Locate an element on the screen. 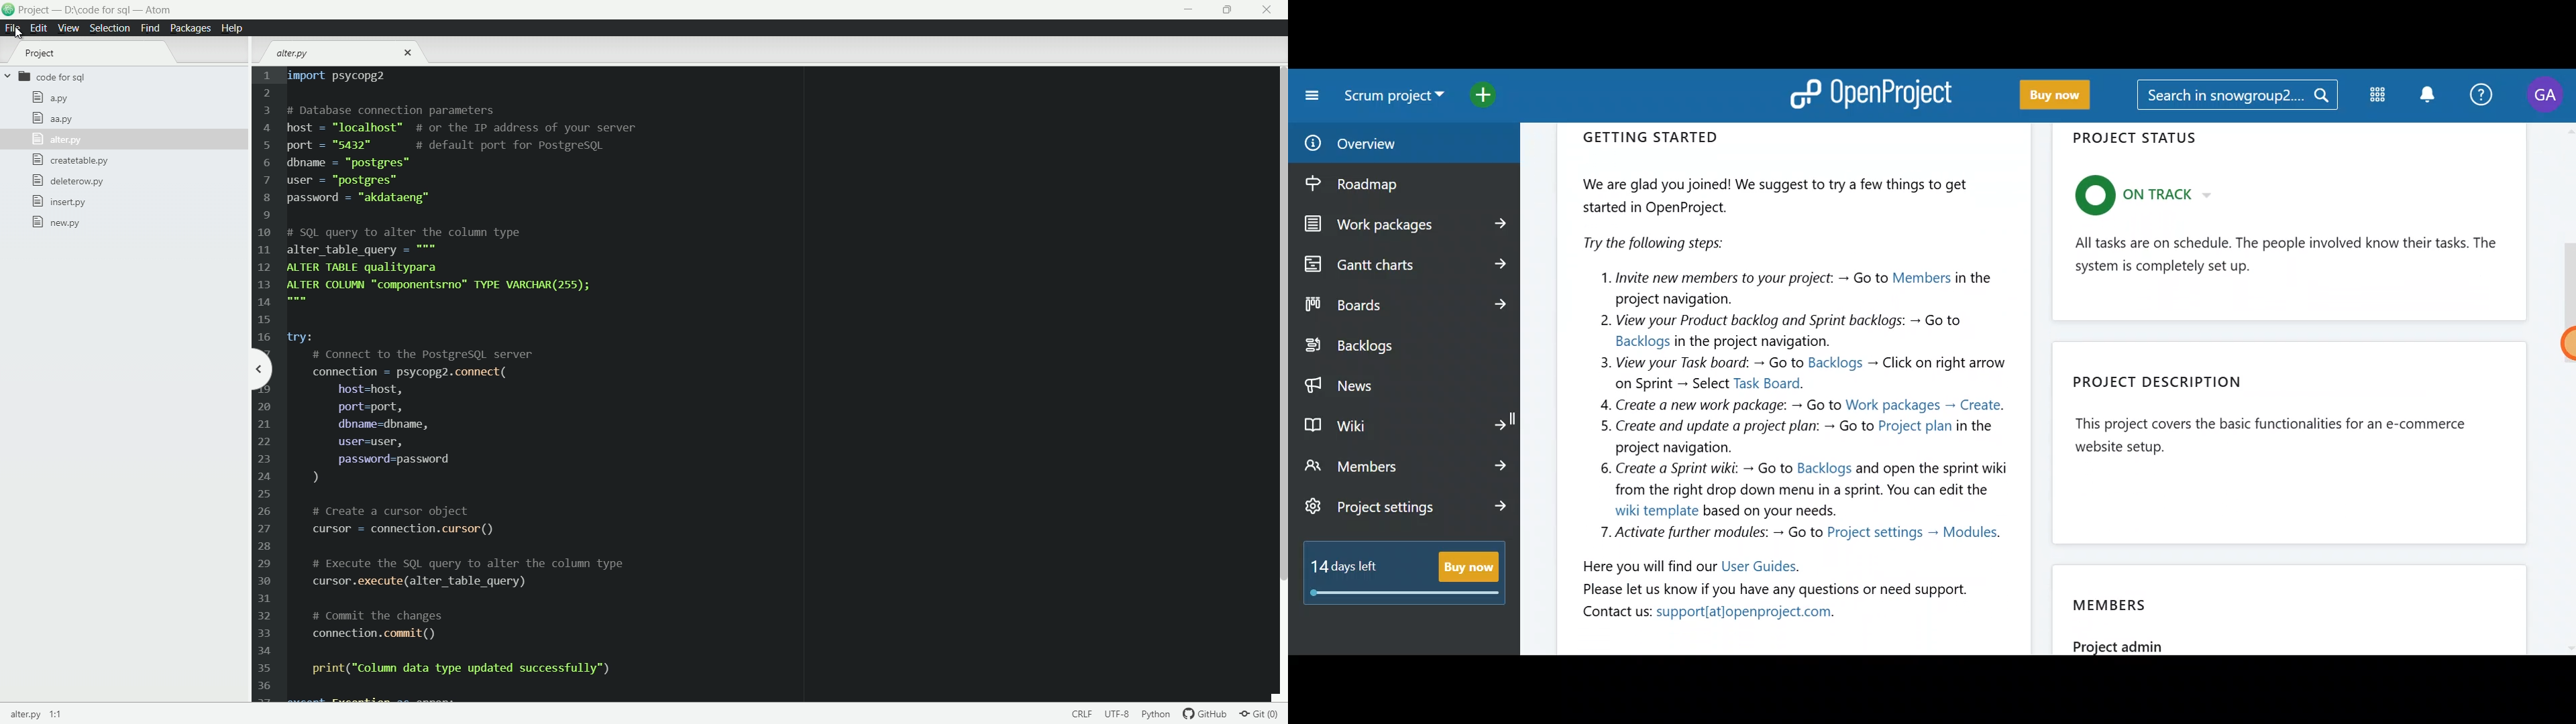 The width and height of the screenshot is (2576, 728). Search bar is located at coordinates (2237, 97).